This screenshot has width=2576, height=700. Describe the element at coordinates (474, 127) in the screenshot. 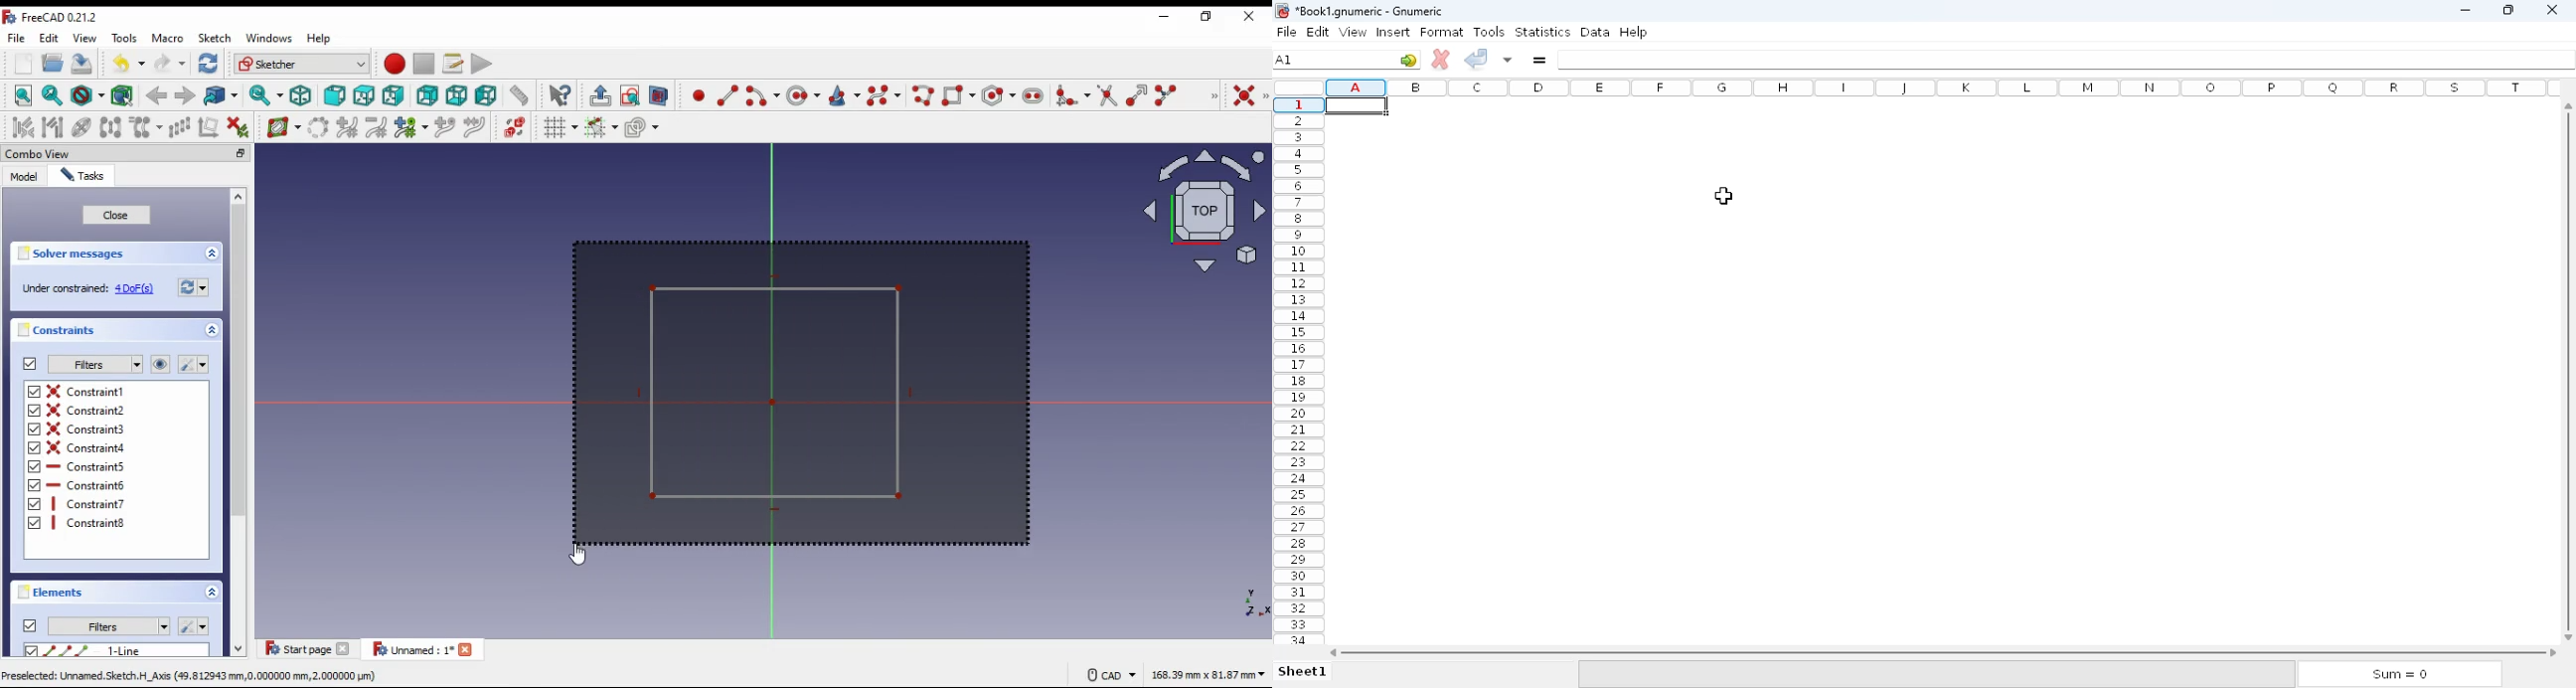

I see `join curves` at that location.